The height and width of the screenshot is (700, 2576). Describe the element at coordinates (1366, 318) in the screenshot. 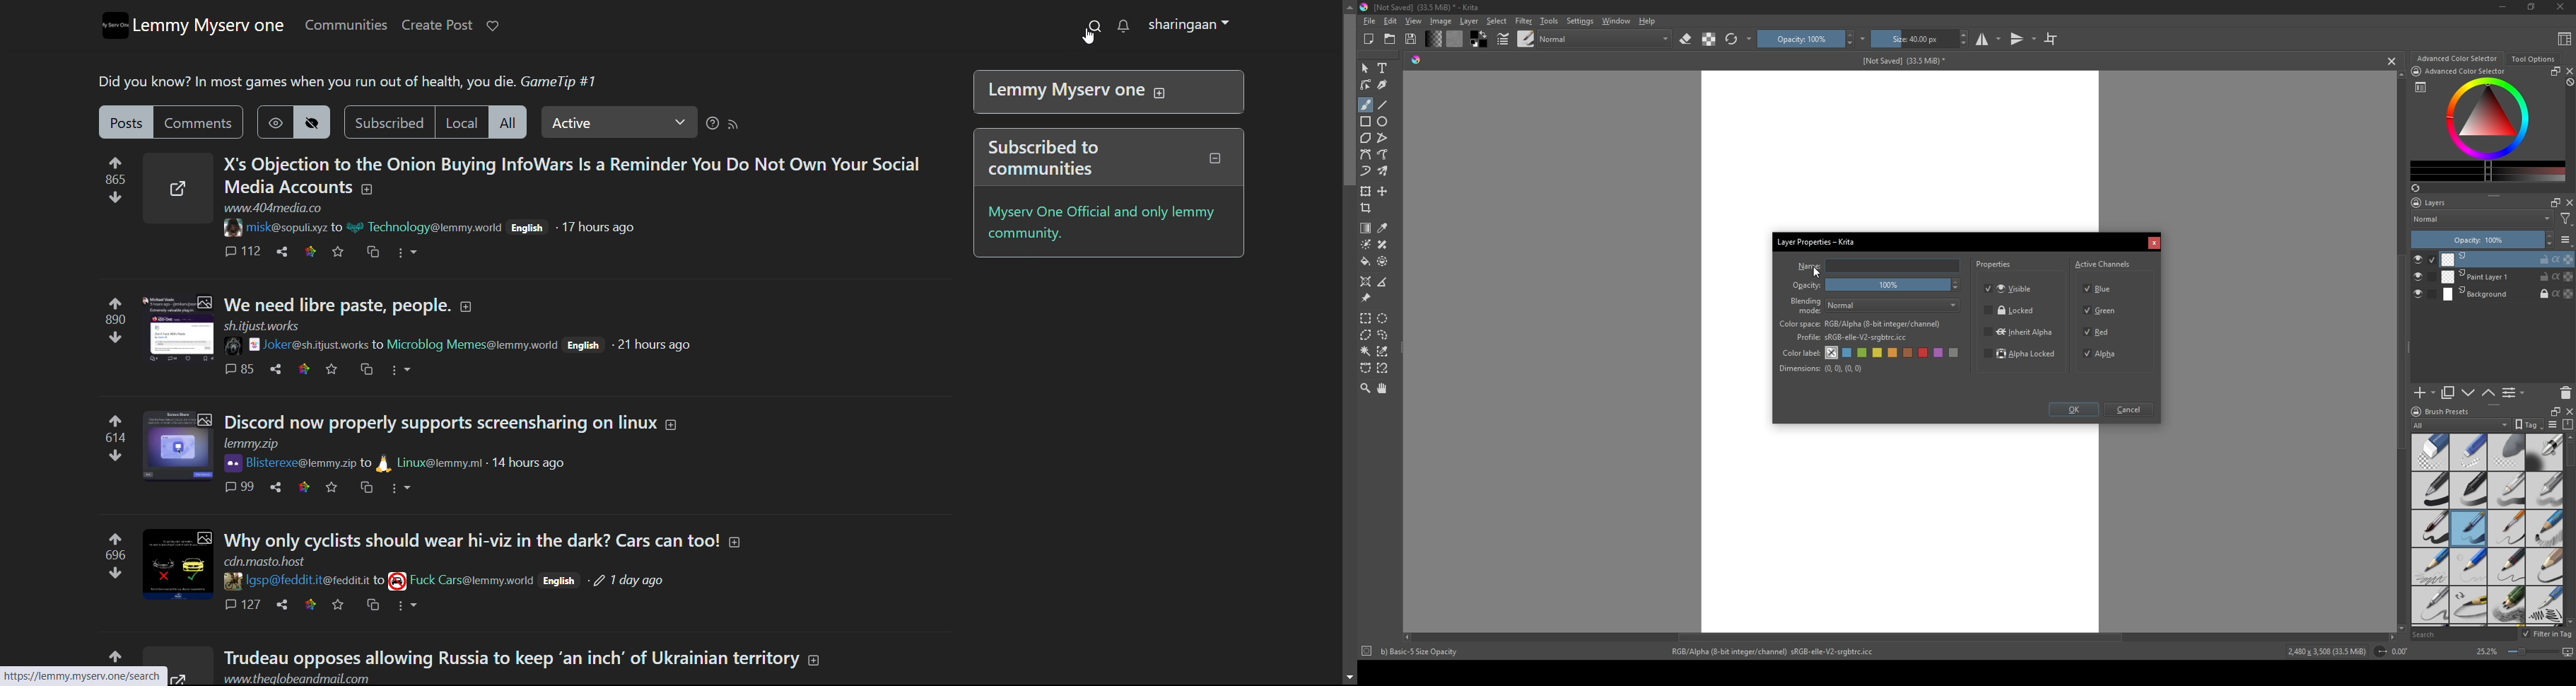

I see `rectangular` at that location.